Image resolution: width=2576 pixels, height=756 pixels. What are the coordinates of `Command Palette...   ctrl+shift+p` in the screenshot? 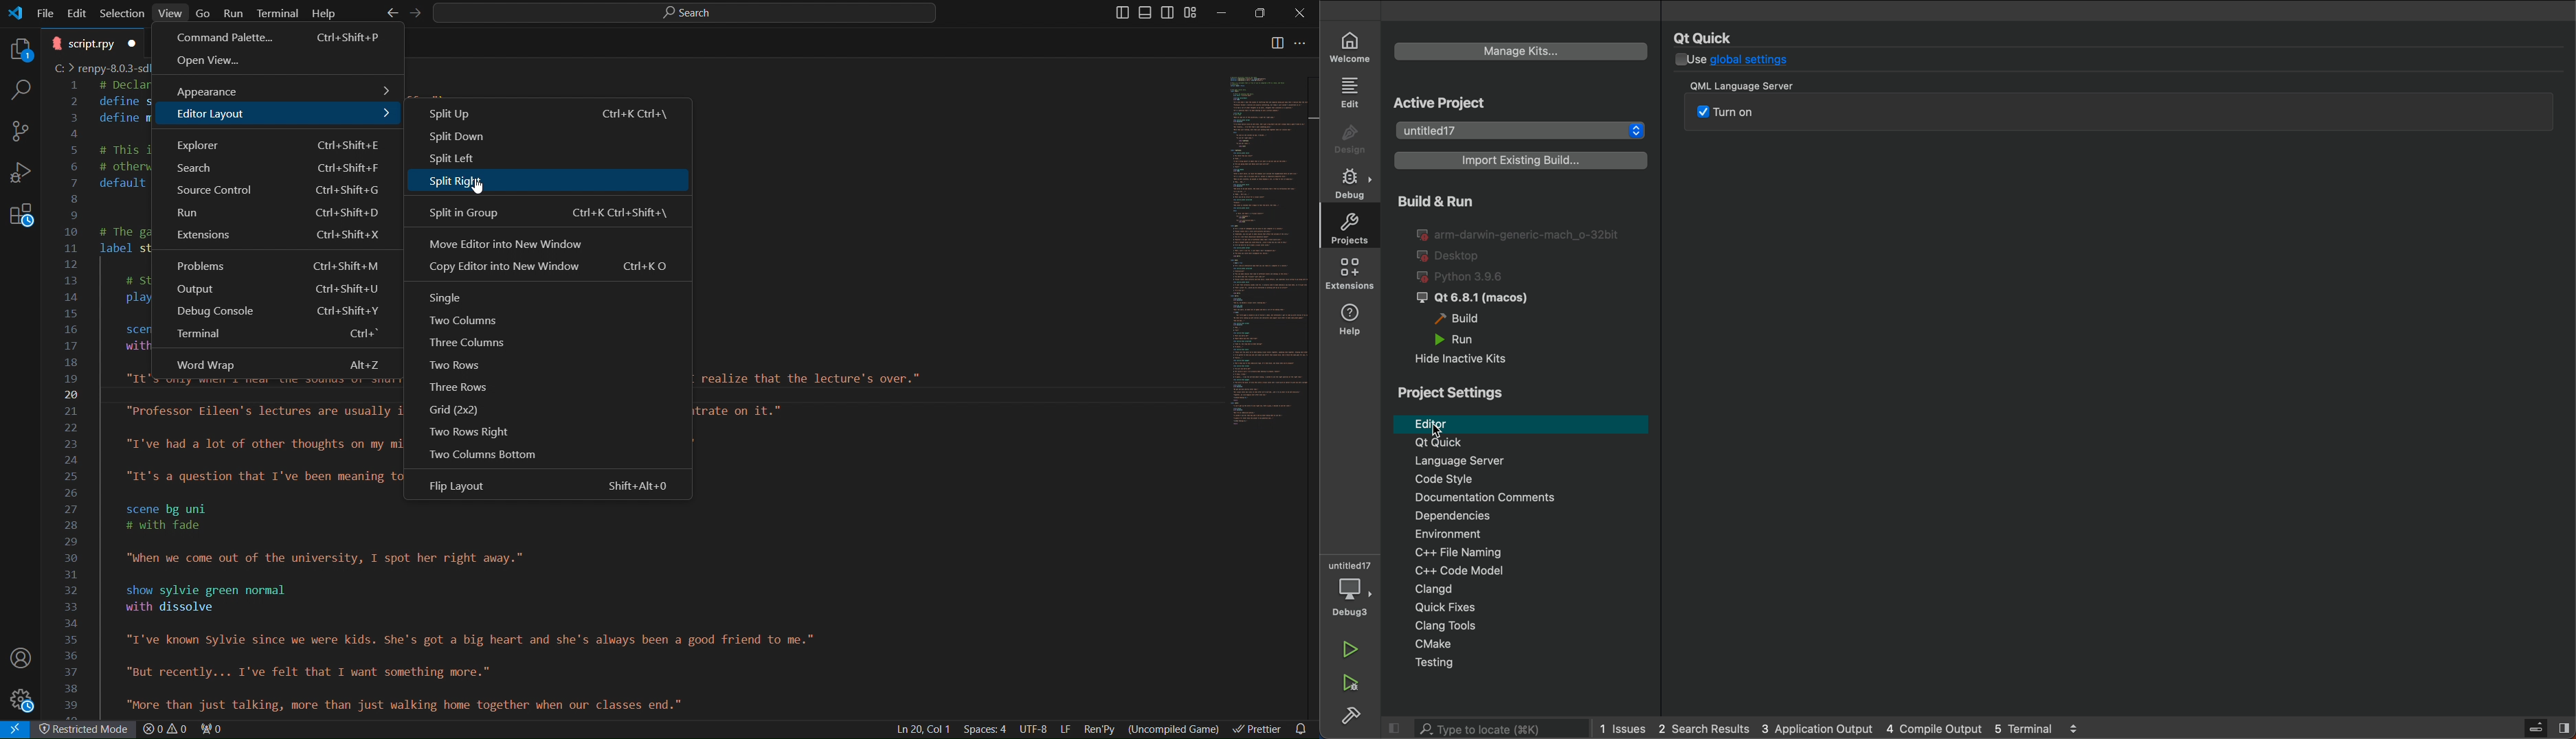 It's located at (280, 38).